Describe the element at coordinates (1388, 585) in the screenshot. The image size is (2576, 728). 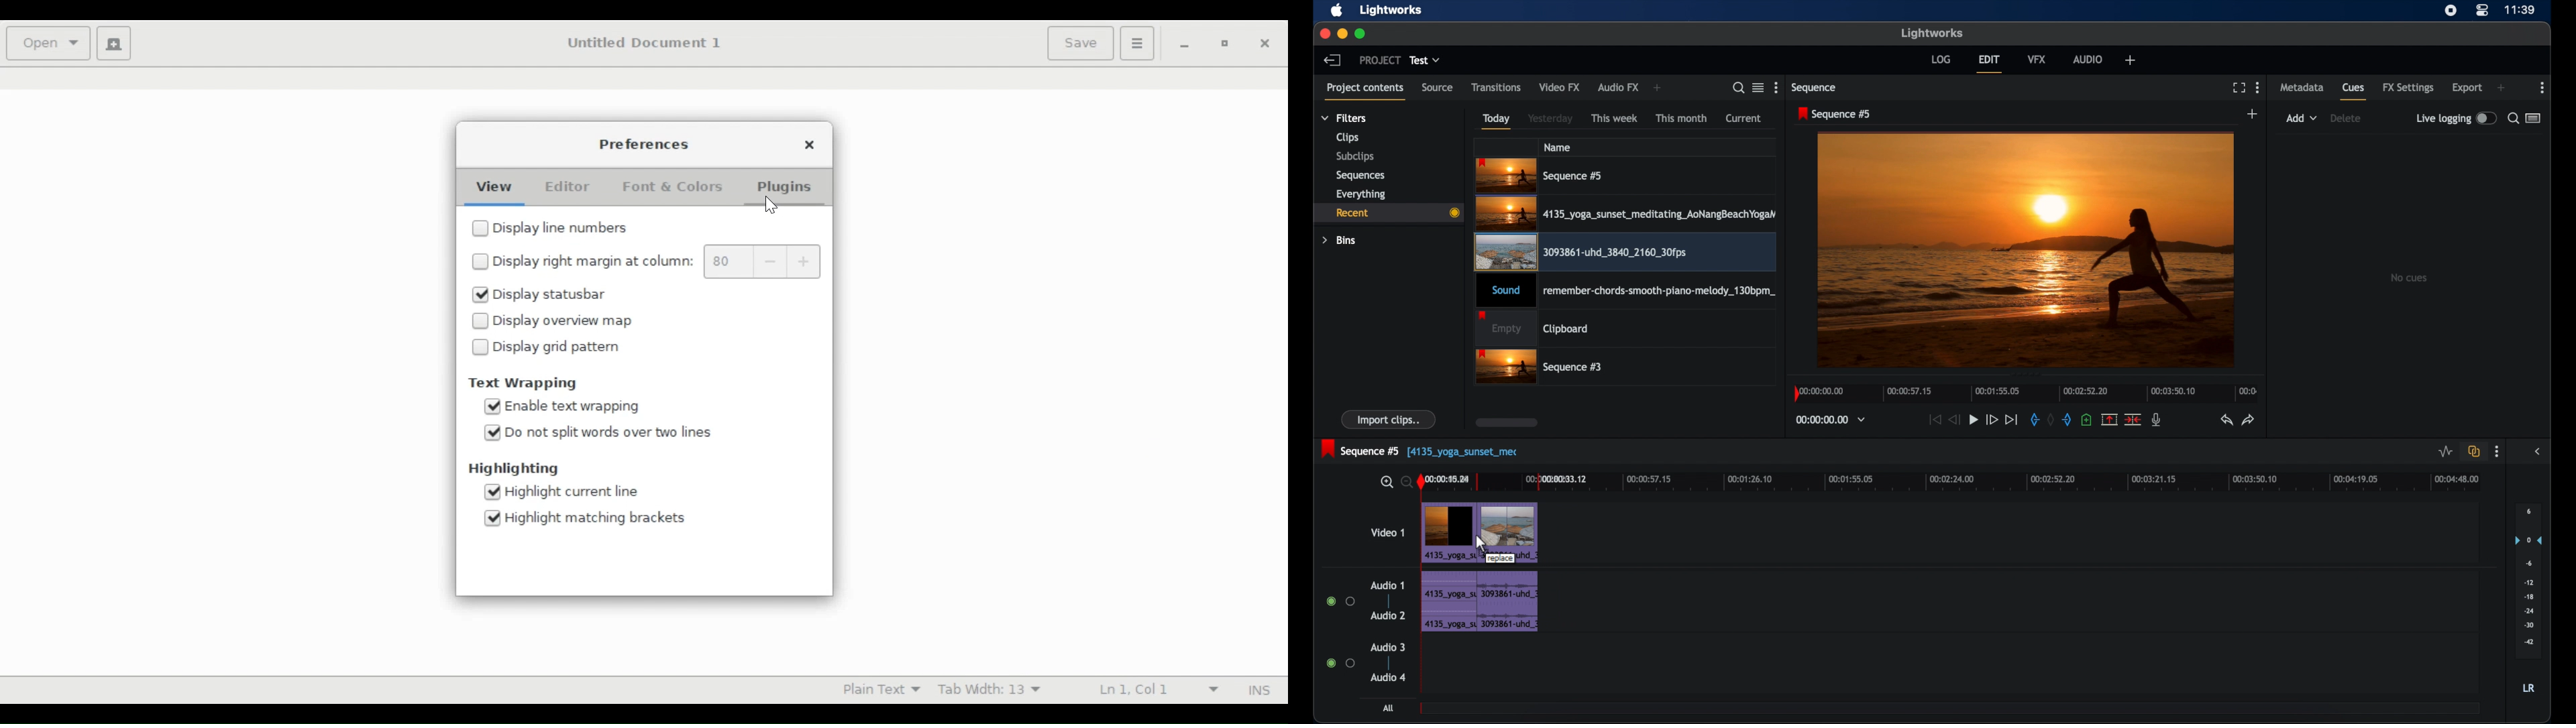
I see `audio 1` at that location.